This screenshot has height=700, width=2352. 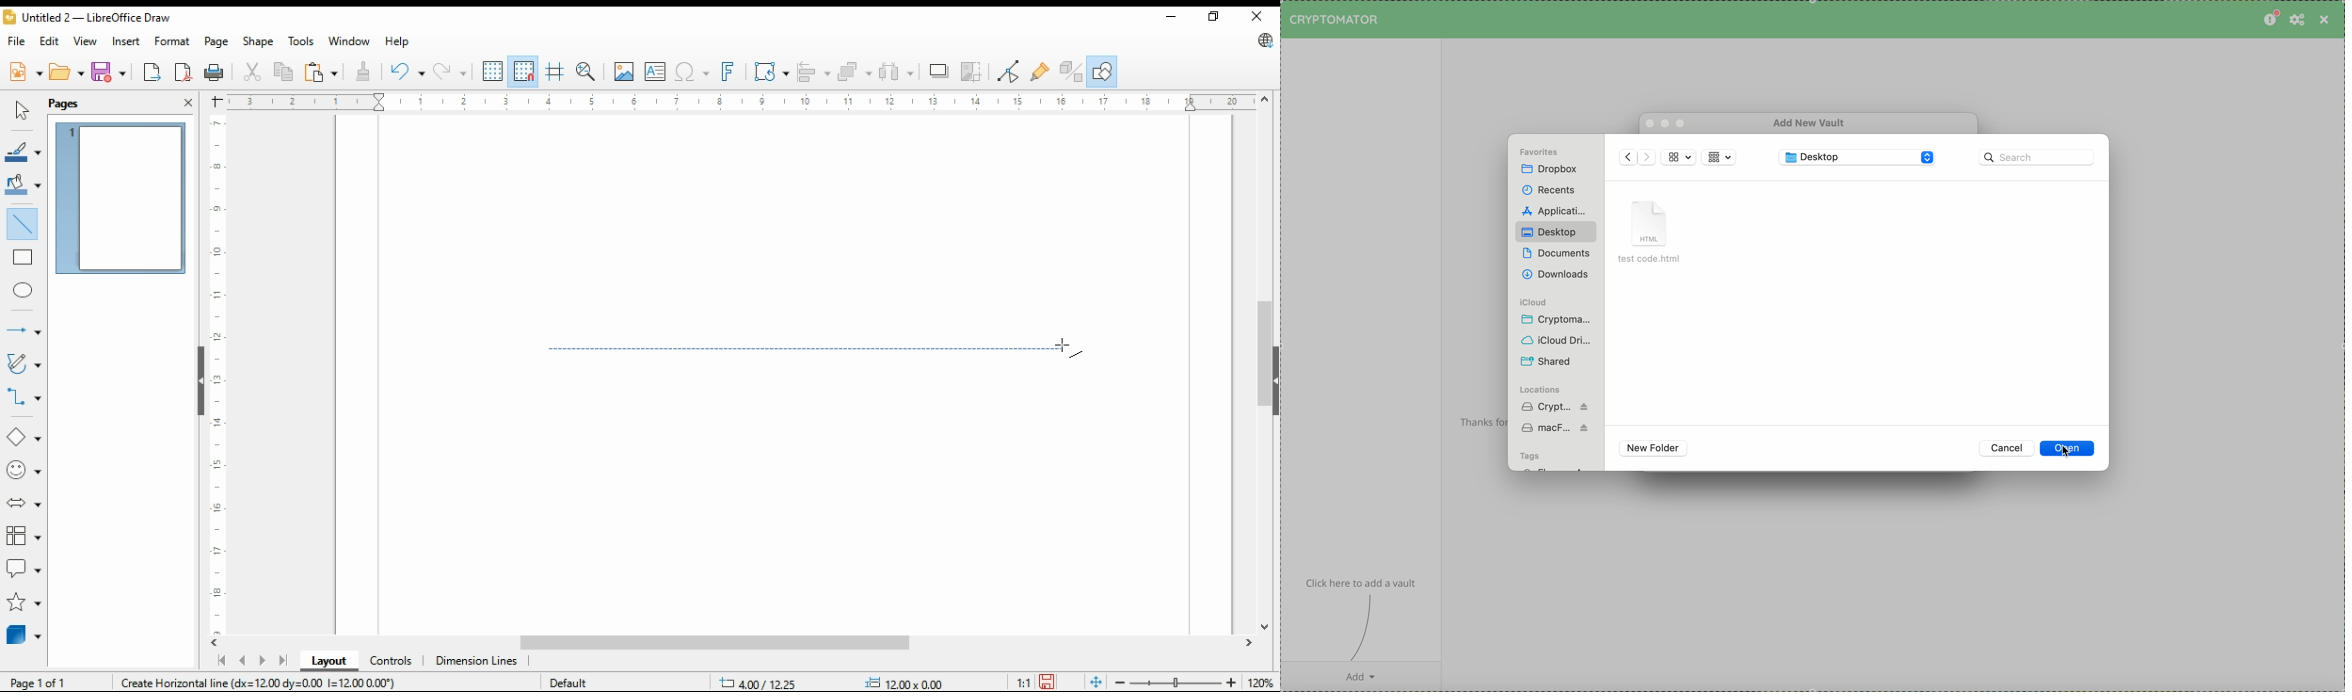 I want to click on new, so click(x=25, y=70).